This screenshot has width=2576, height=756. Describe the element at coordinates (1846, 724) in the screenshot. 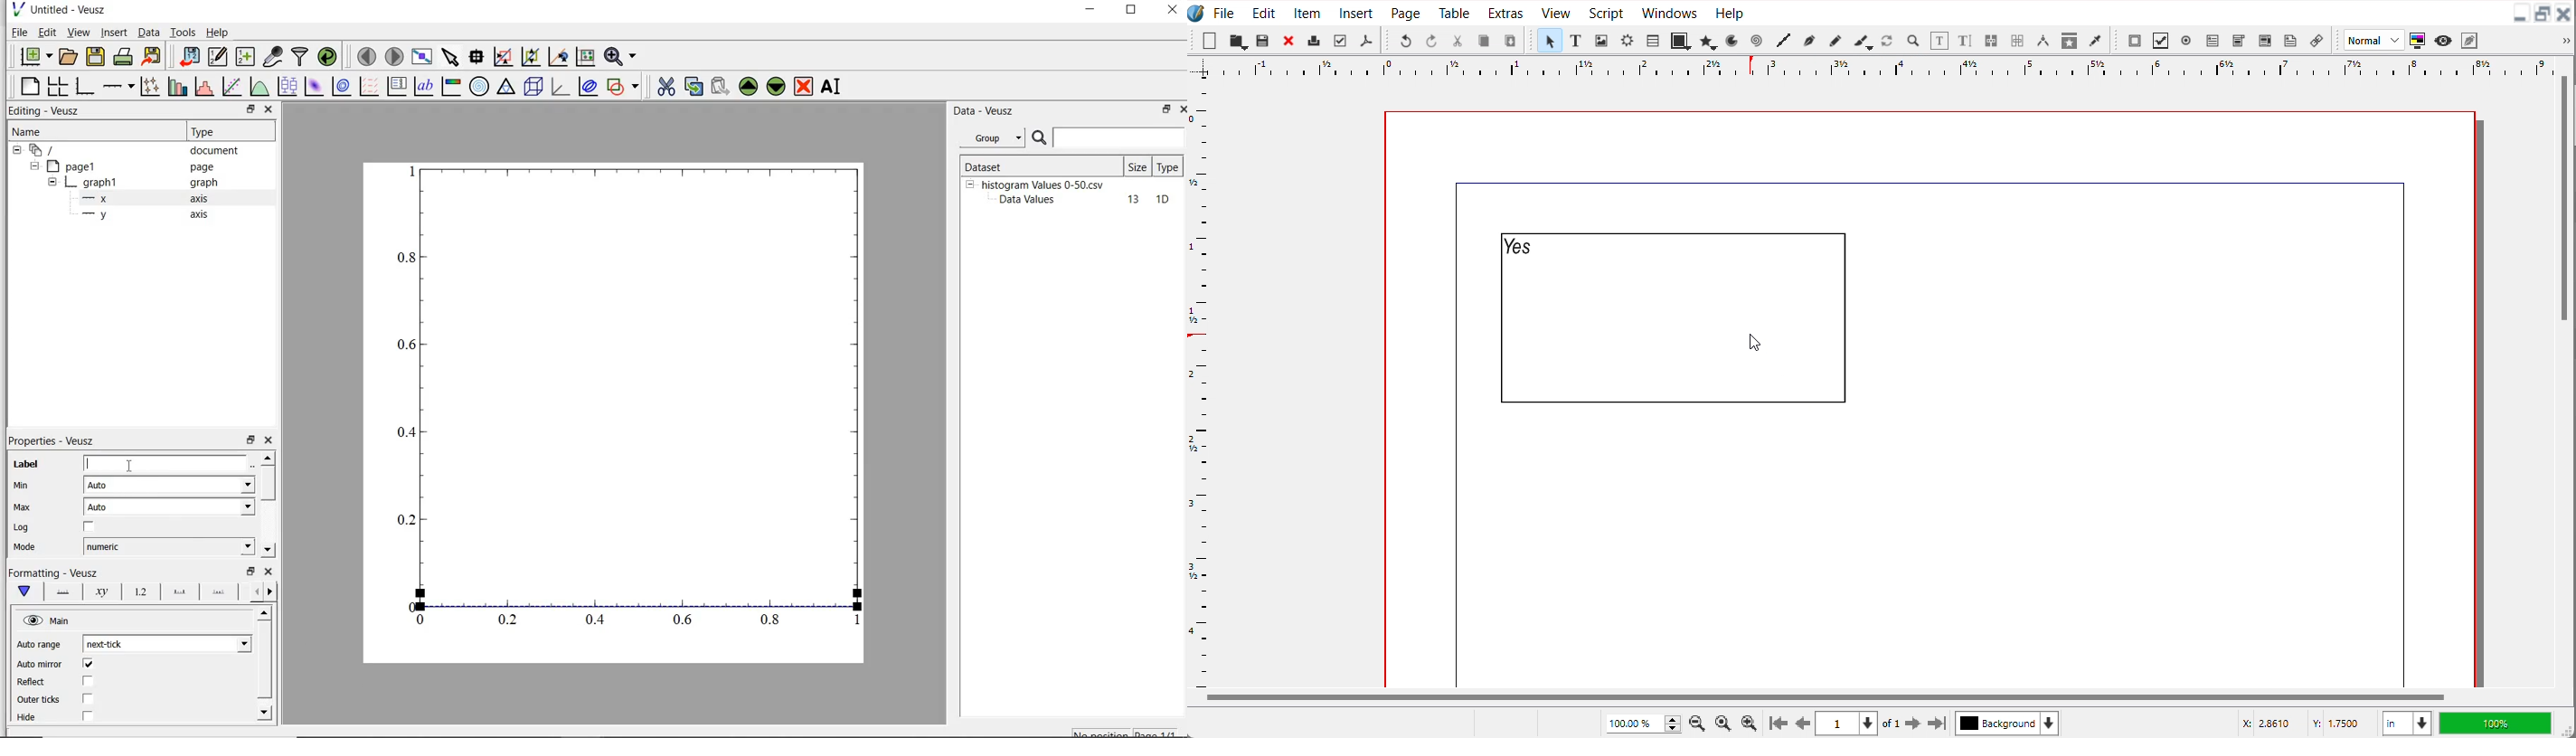

I see `Select current page` at that location.